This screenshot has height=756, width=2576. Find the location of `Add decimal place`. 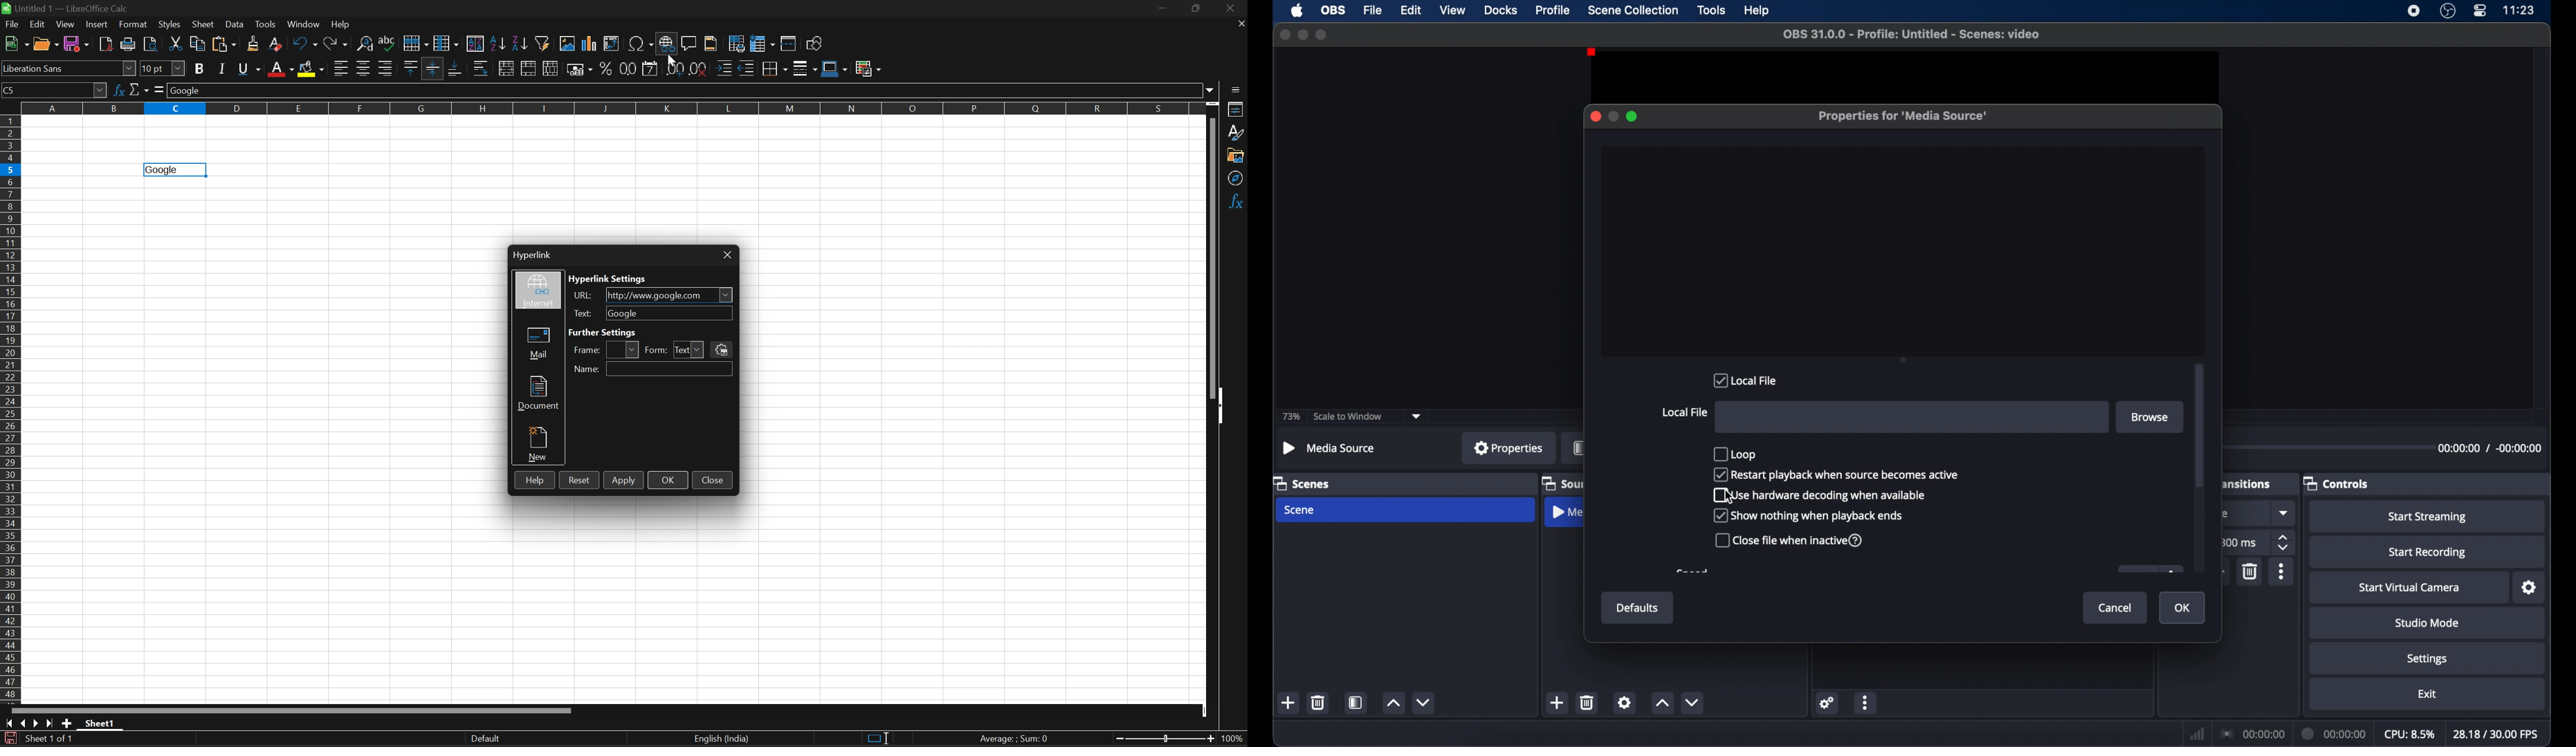

Add decimal place is located at coordinates (673, 68).